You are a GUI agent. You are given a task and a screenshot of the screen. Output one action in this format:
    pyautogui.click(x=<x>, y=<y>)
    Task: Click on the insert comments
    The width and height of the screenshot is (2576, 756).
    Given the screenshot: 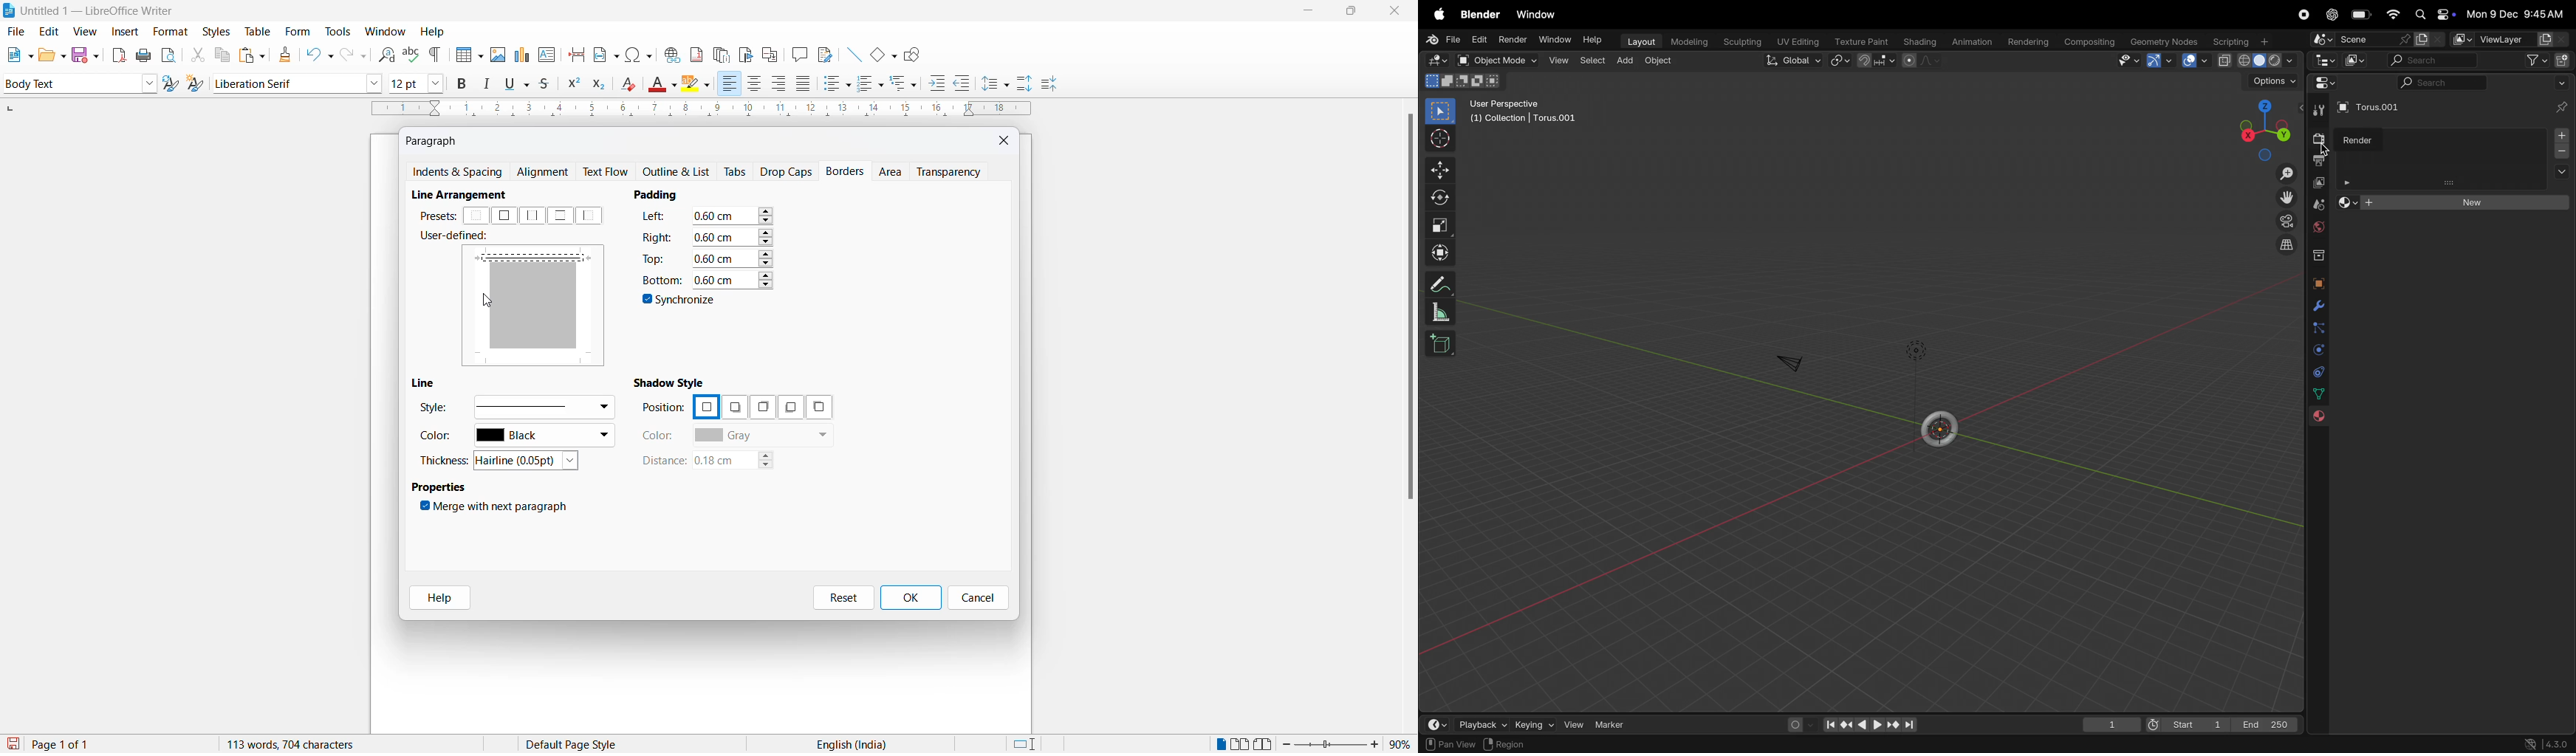 What is the action you would take?
    pyautogui.click(x=796, y=54)
    